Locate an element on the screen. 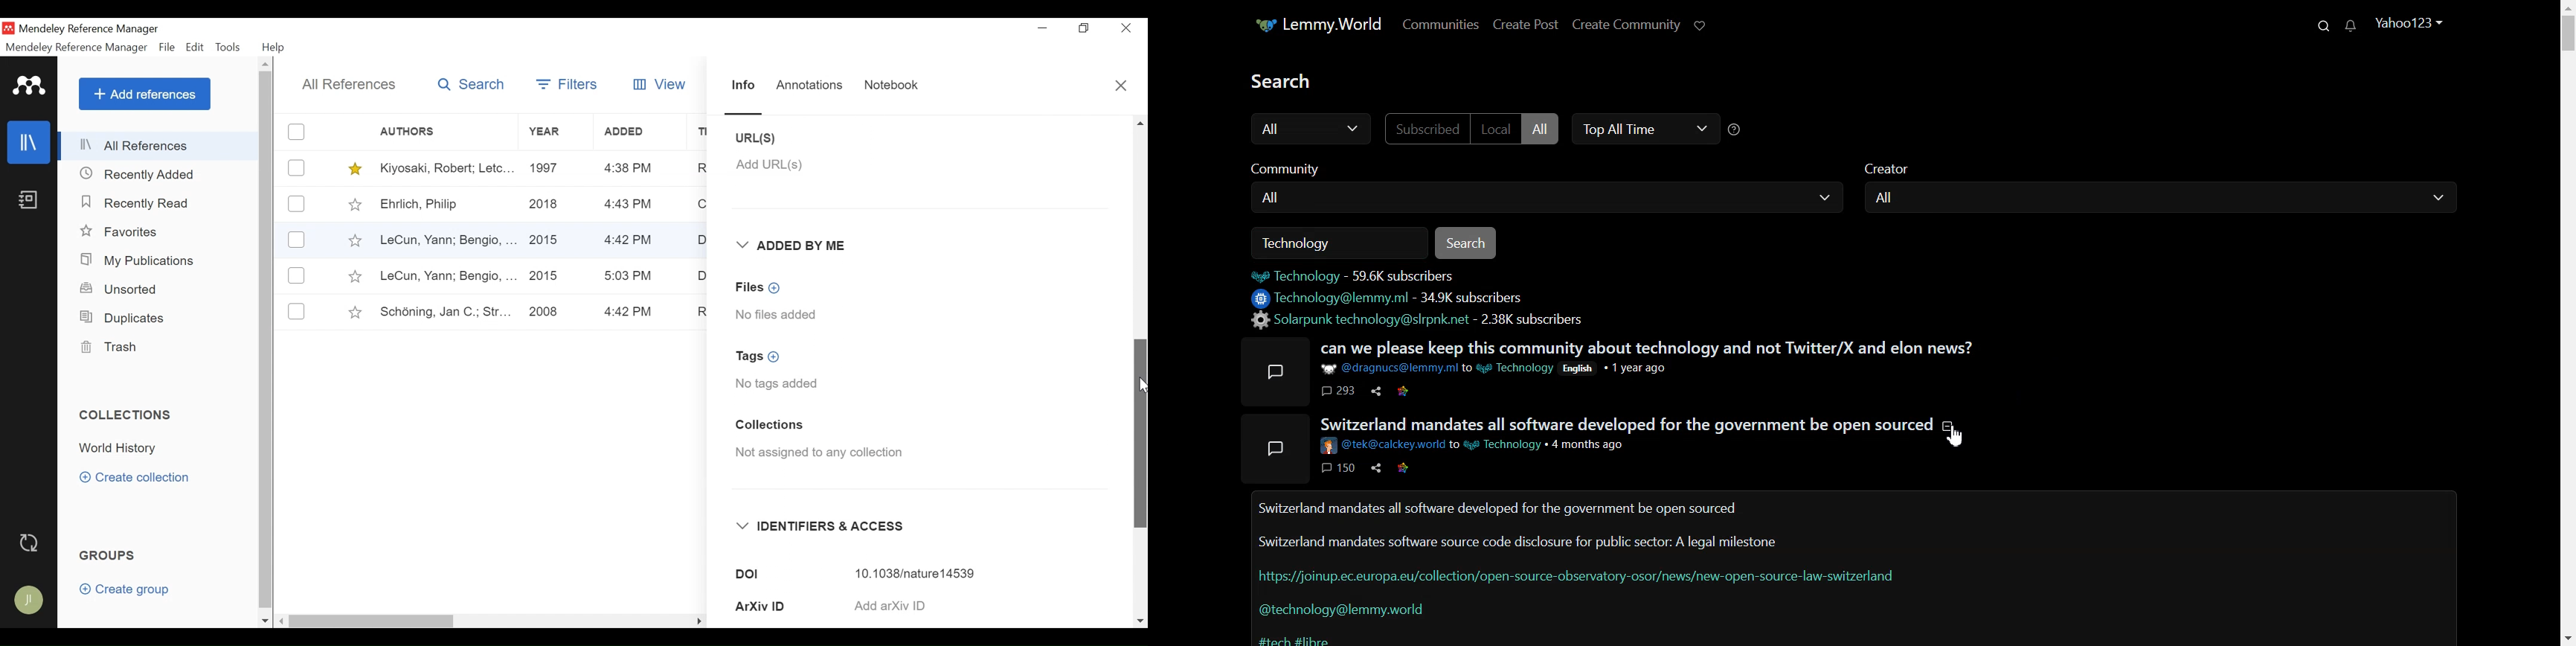 This screenshot has width=2576, height=672. Collection is located at coordinates (121, 449).